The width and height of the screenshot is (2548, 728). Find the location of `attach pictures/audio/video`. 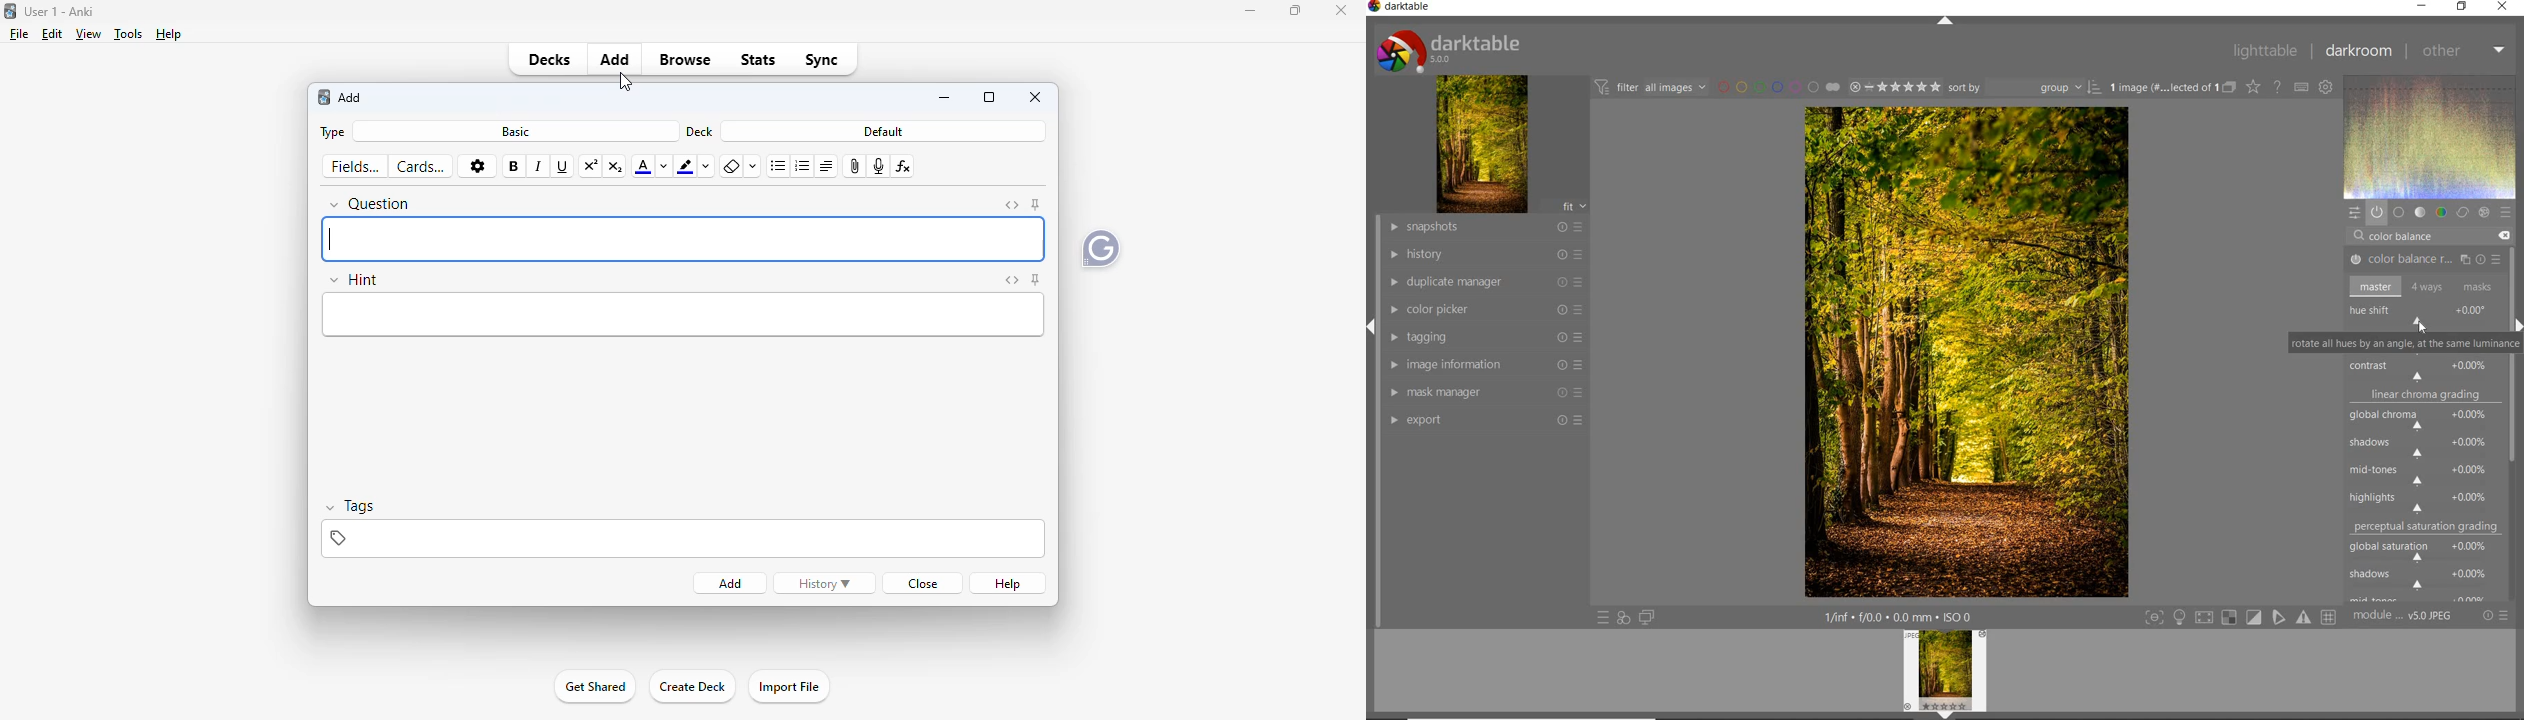

attach pictures/audio/video is located at coordinates (855, 166).